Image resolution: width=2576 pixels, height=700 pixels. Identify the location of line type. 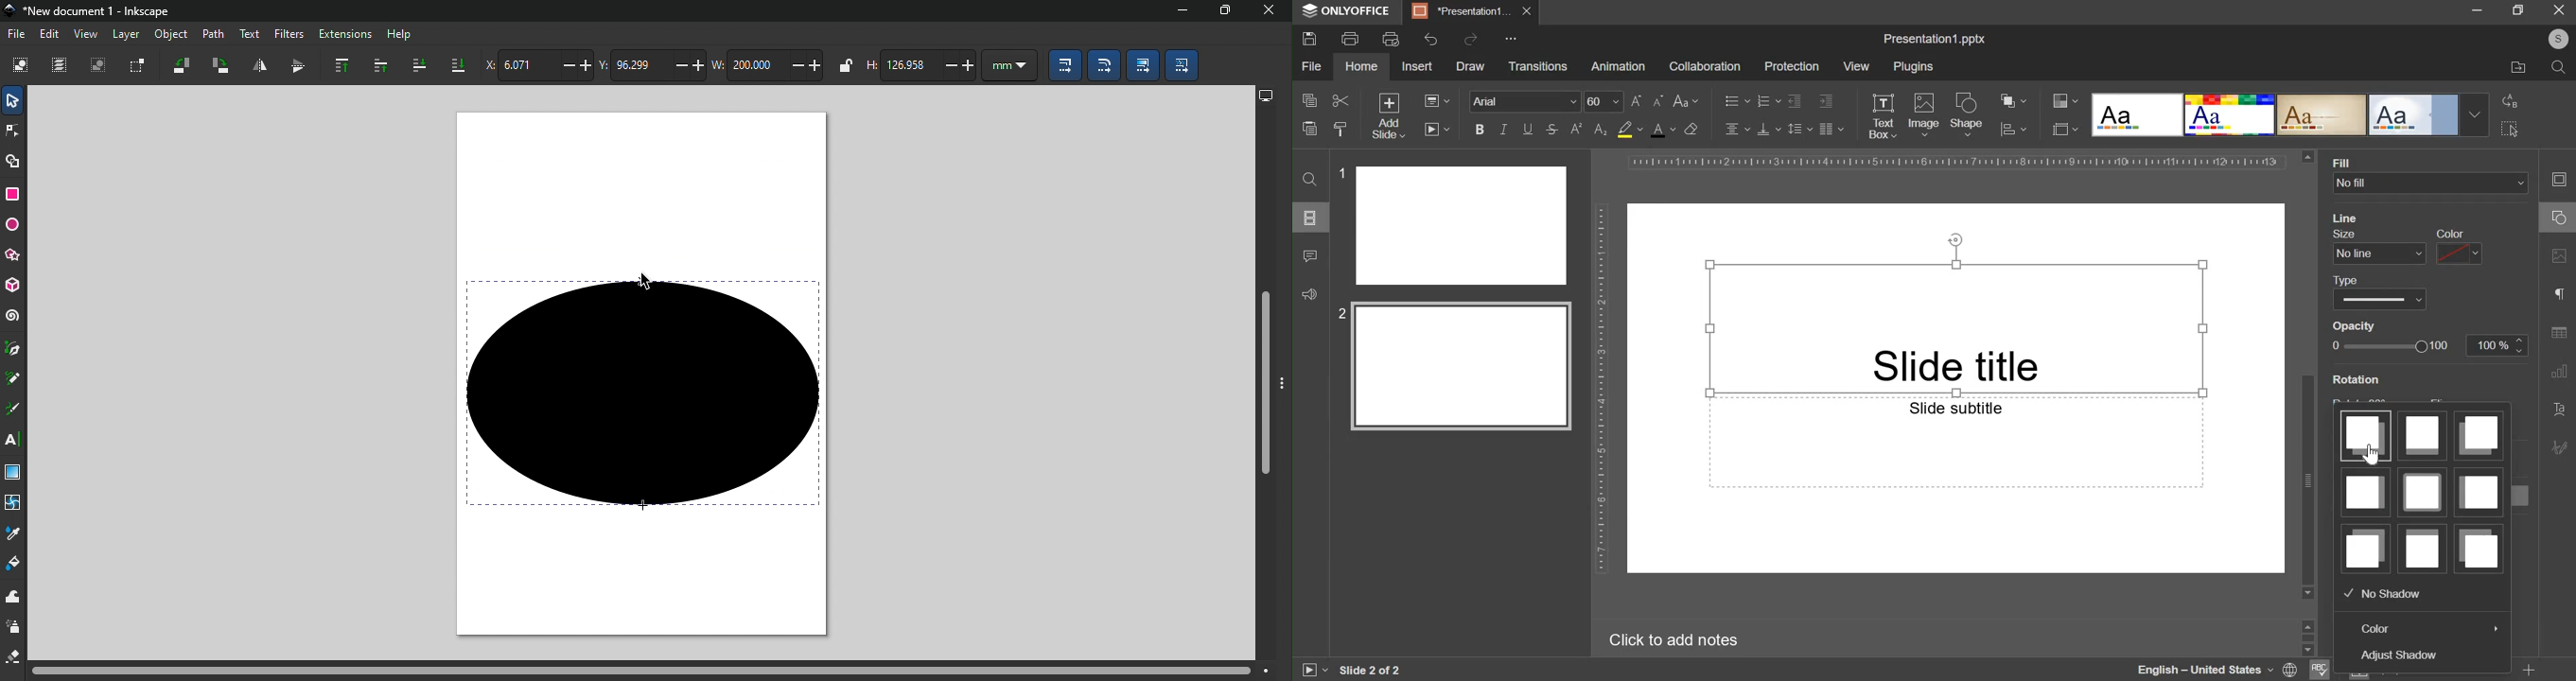
(2379, 292).